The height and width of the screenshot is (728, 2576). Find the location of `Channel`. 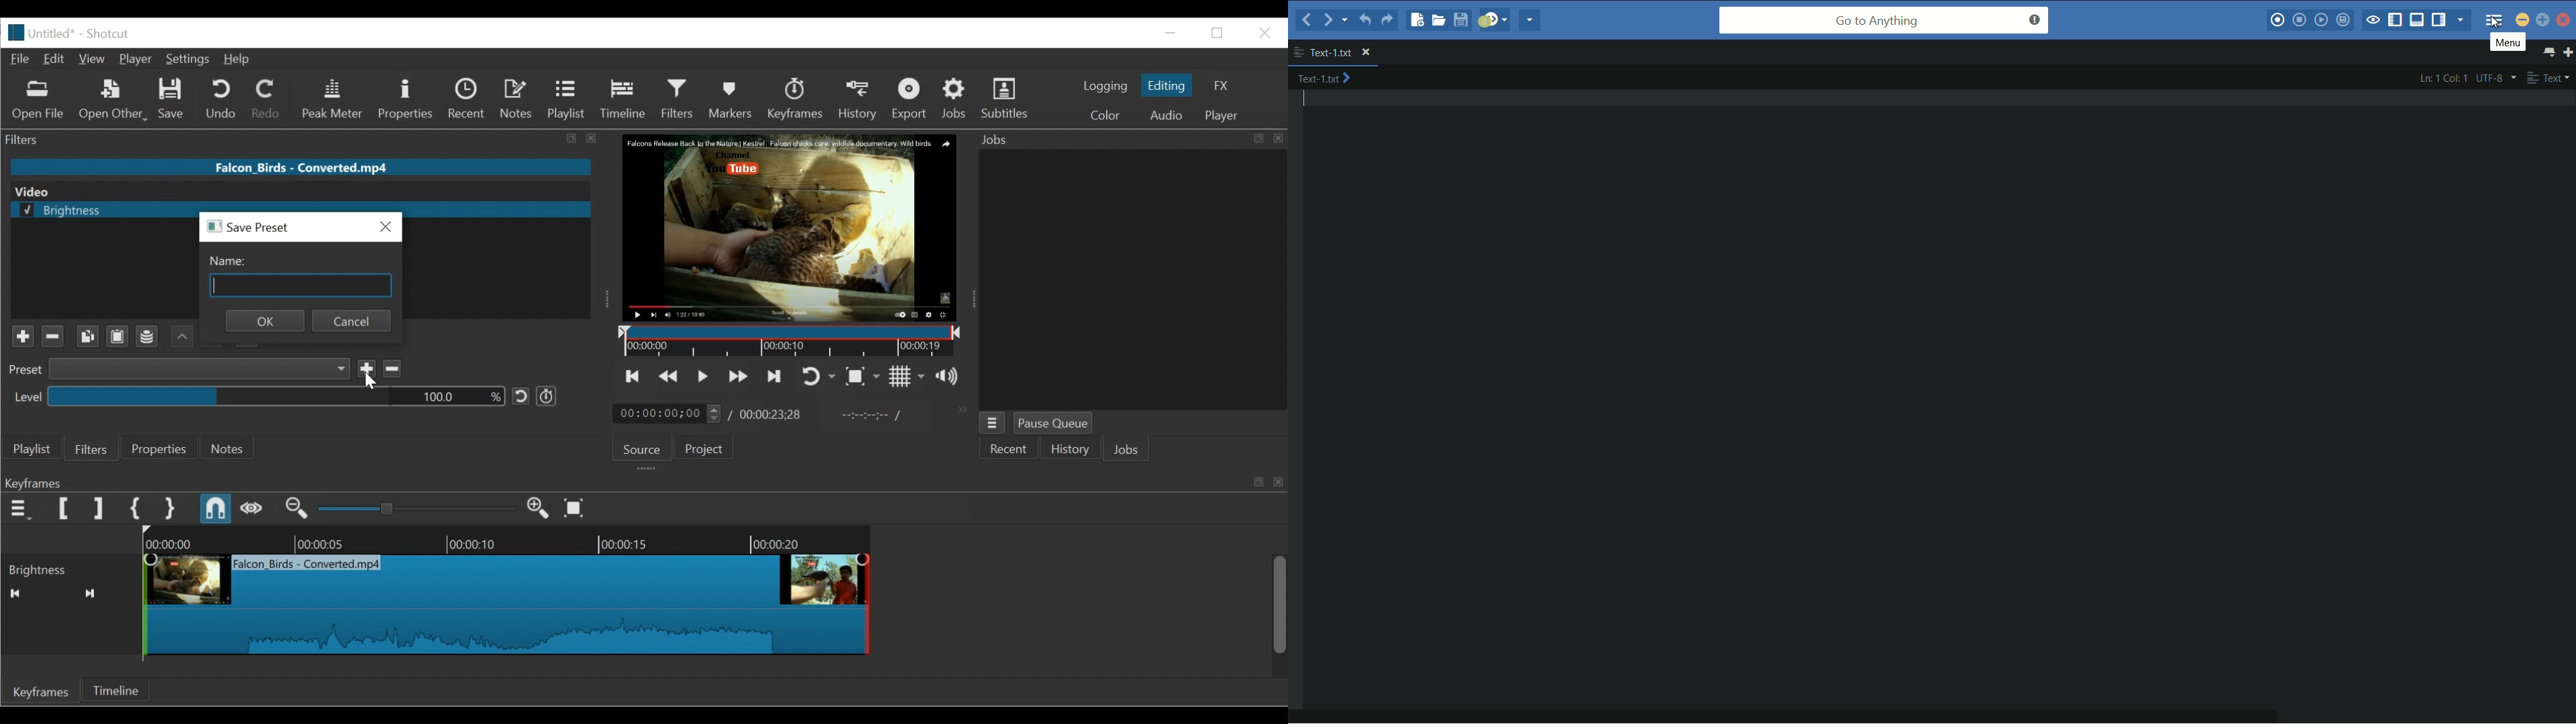

Channel is located at coordinates (147, 337).